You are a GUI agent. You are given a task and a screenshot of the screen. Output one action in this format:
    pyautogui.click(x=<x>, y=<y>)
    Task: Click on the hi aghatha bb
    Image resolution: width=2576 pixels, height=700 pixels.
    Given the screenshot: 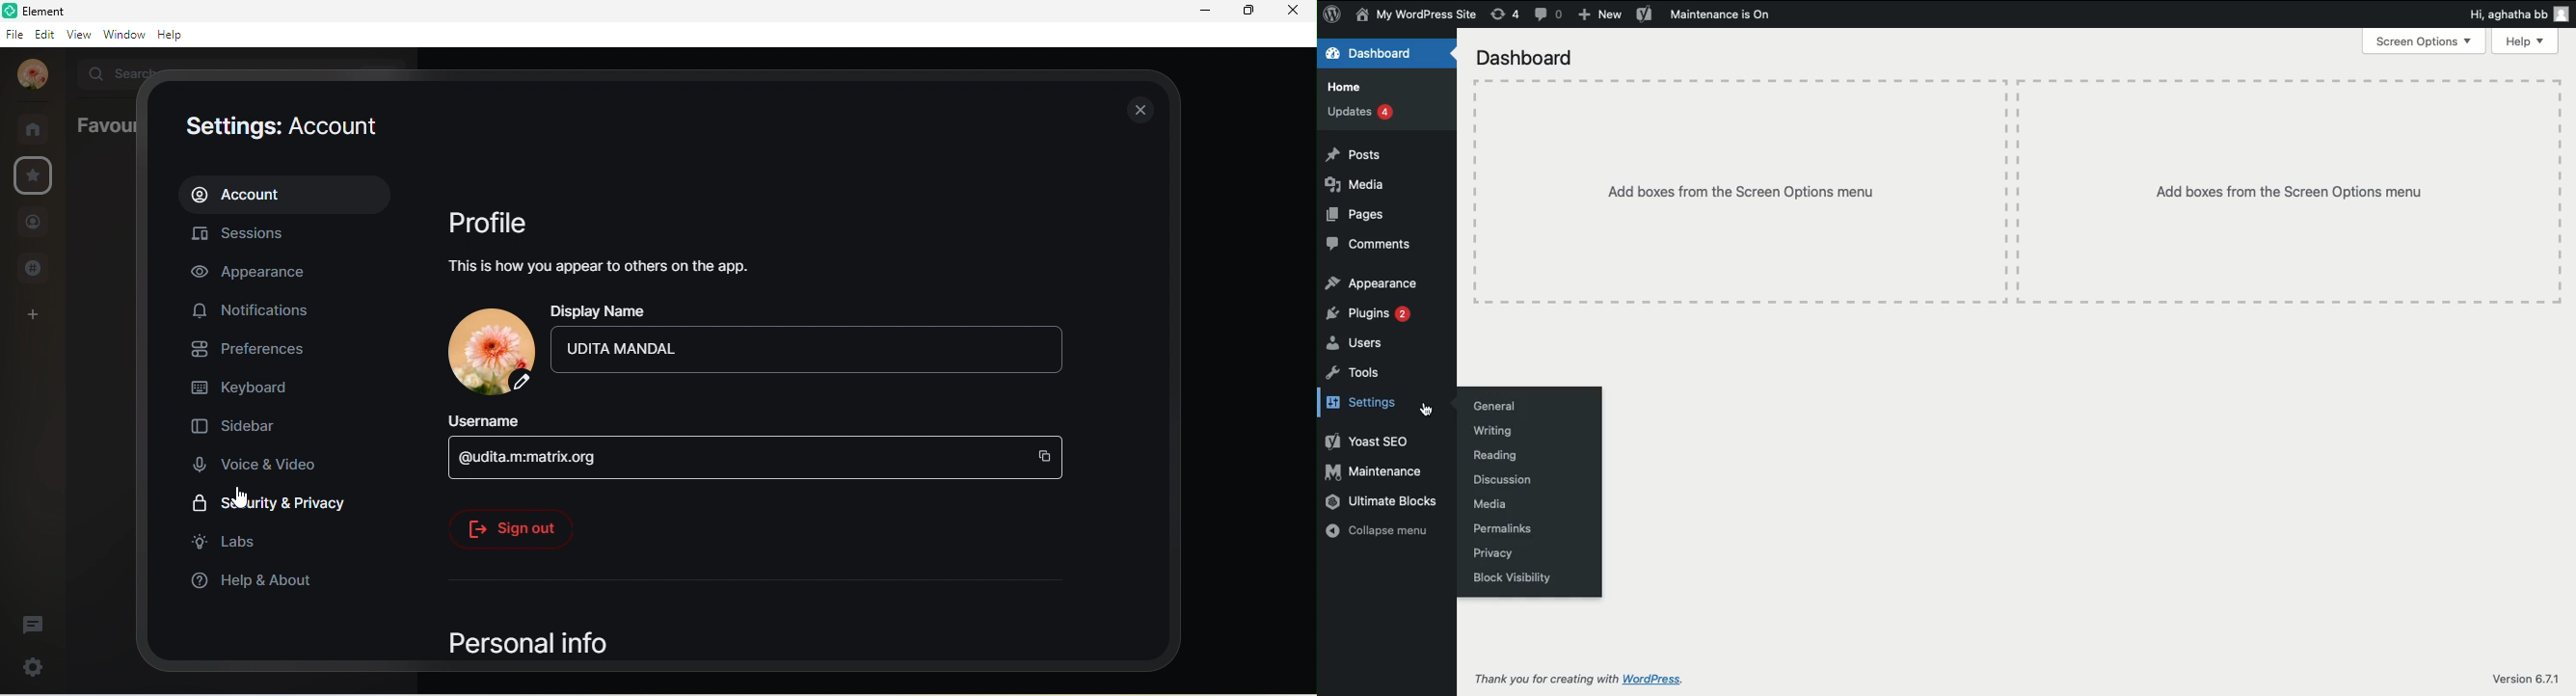 What is the action you would take?
    pyautogui.click(x=2520, y=14)
    